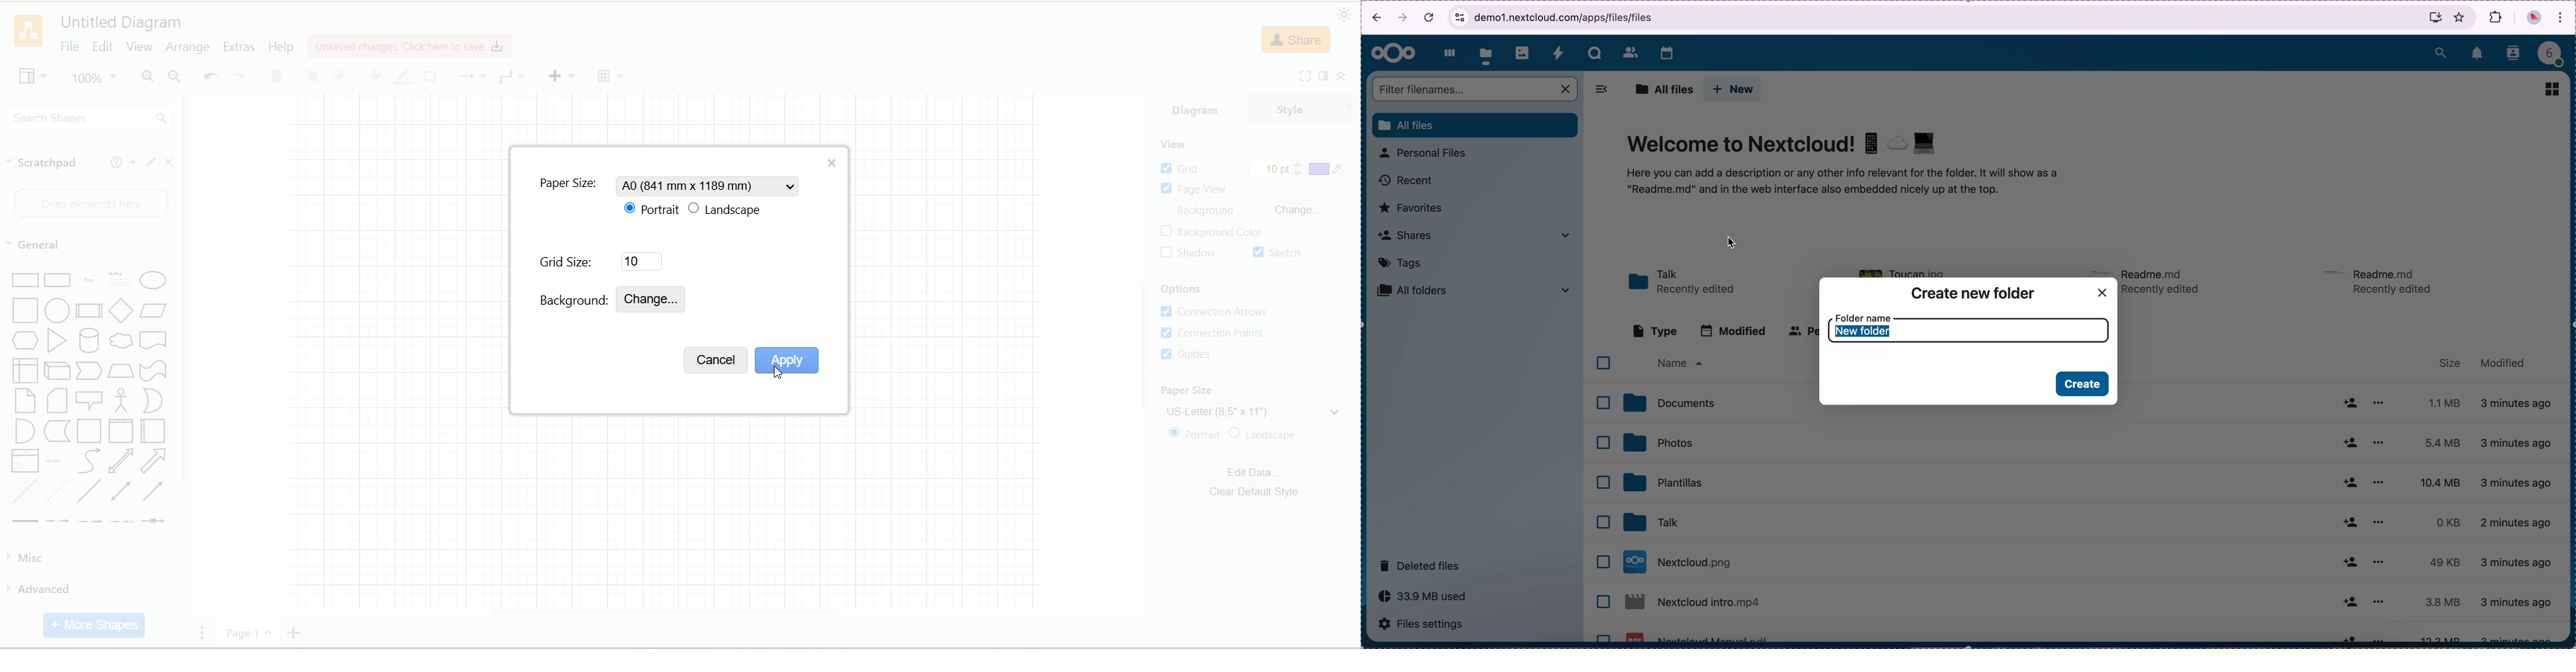 This screenshot has width=2576, height=672. What do you see at coordinates (238, 77) in the screenshot?
I see `redo` at bounding box center [238, 77].